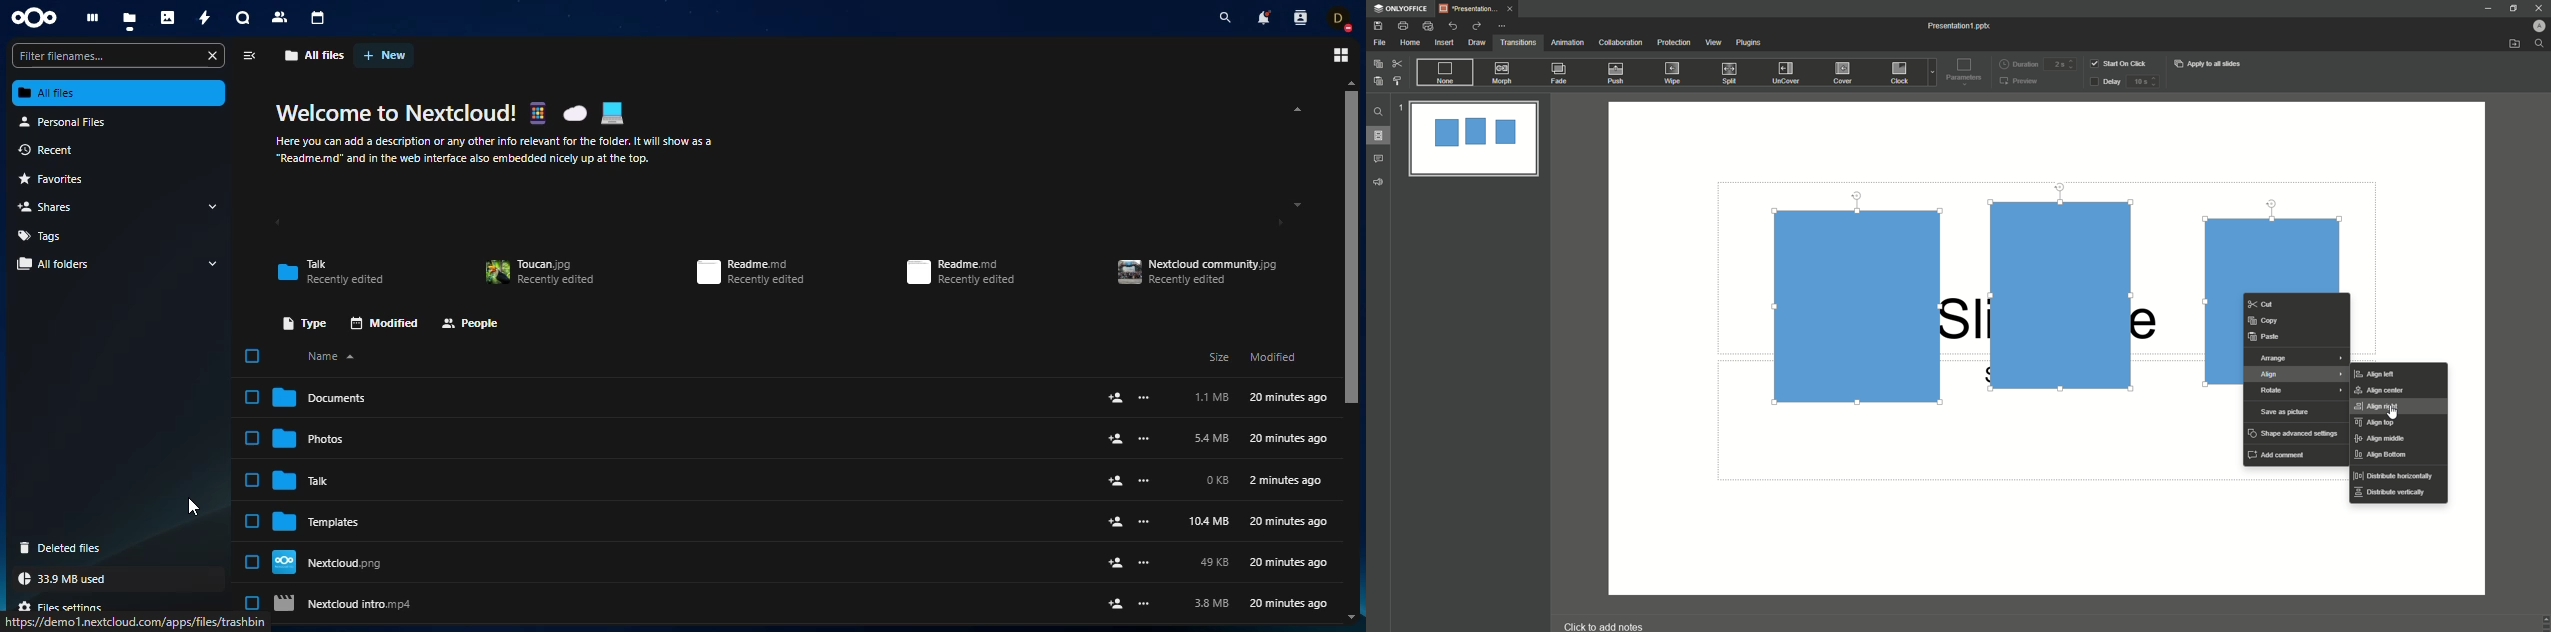  Describe the element at coordinates (1378, 26) in the screenshot. I see `Save` at that location.